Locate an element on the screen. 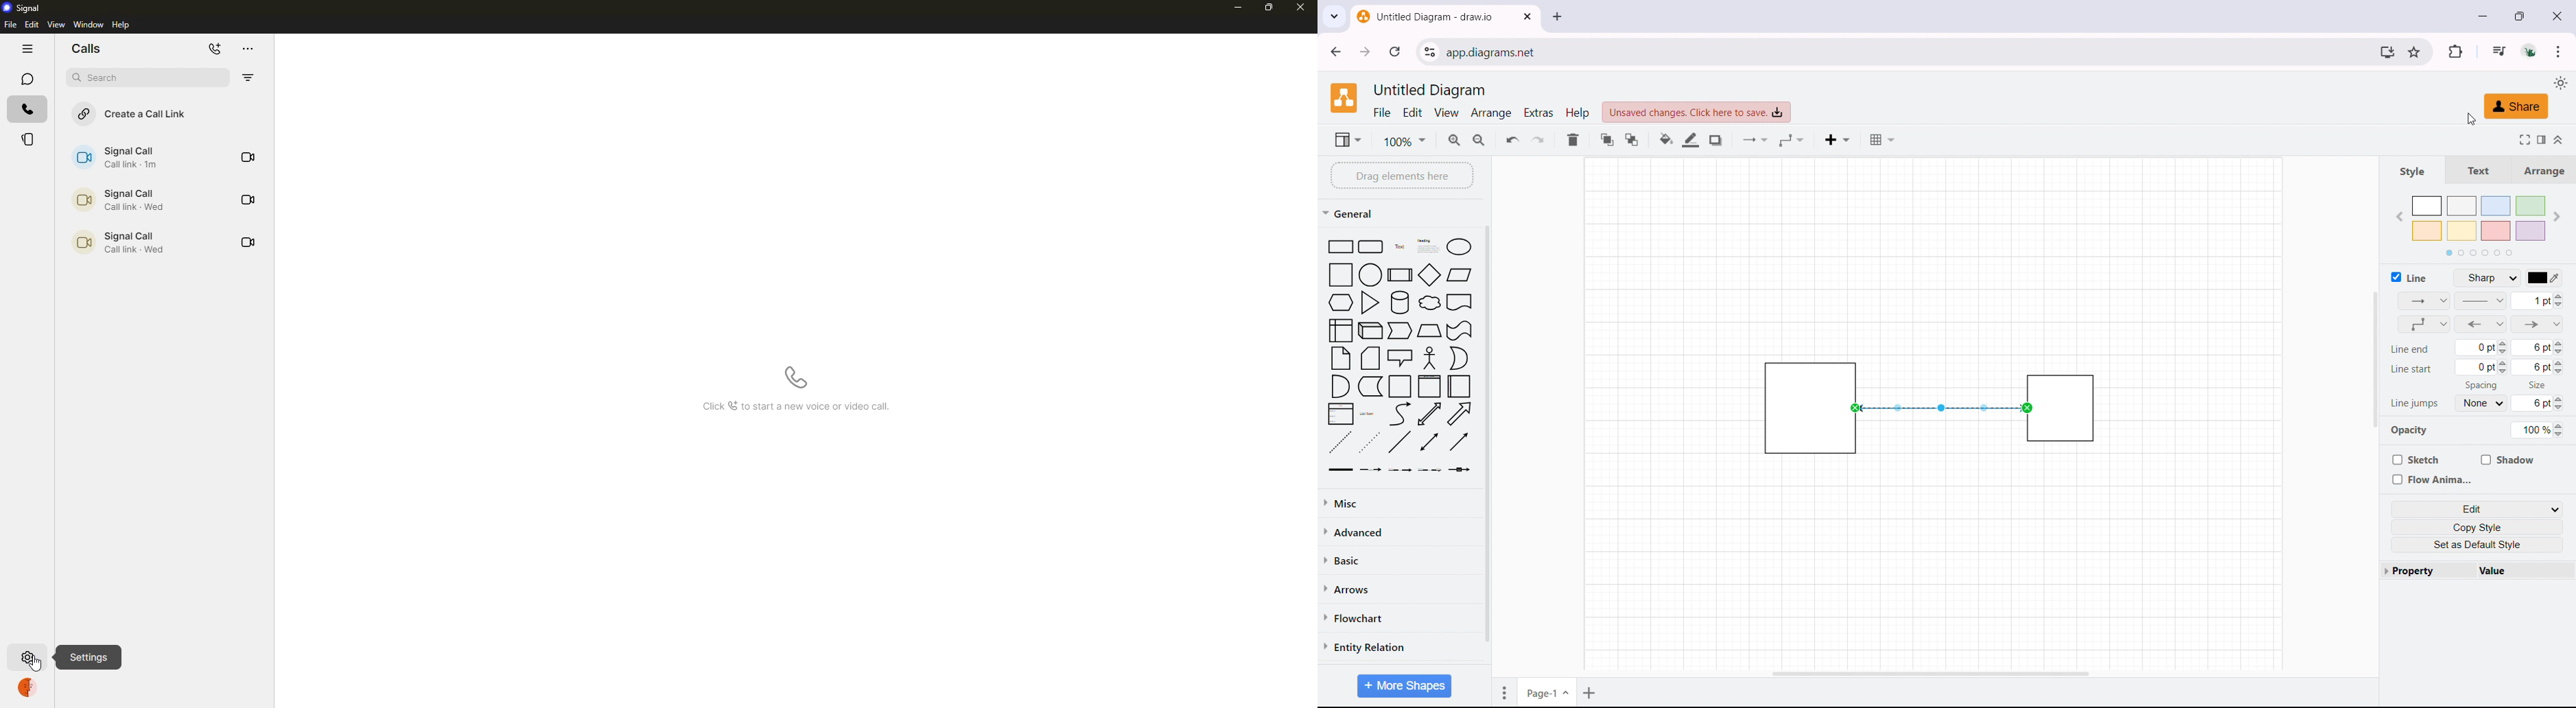 Image resolution: width=2576 pixels, height=728 pixels. close is located at coordinates (1301, 6).